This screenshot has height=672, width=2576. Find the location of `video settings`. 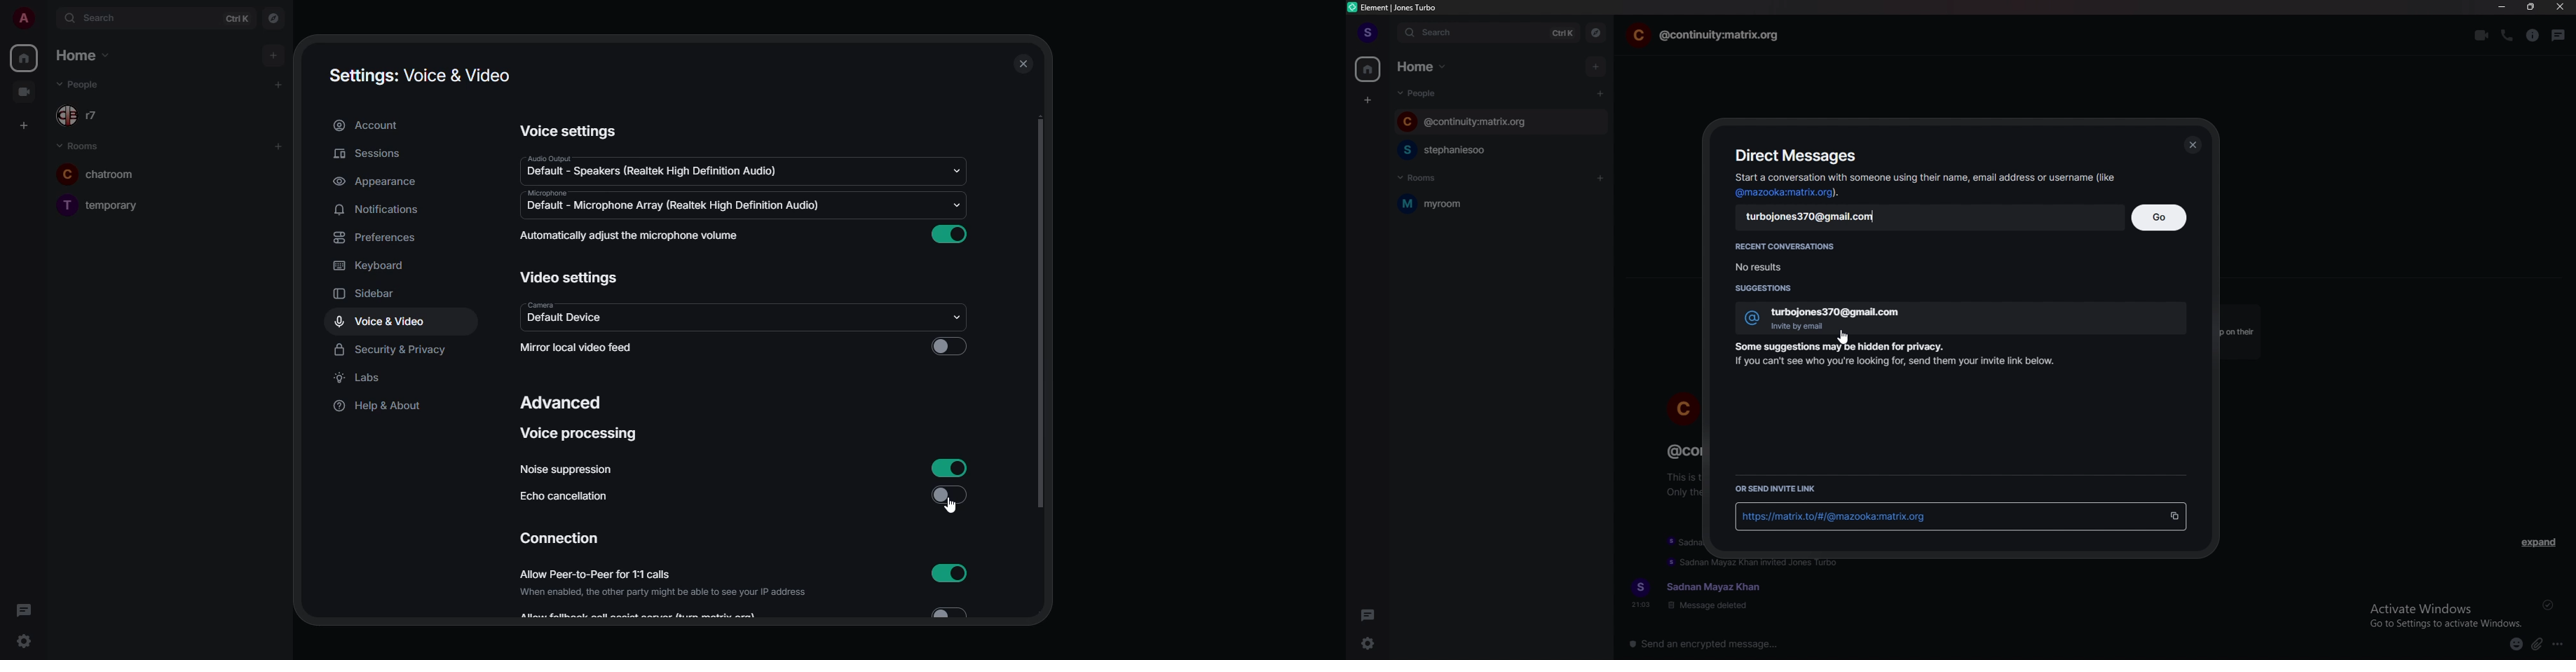

video settings is located at coordinates (573, 278).